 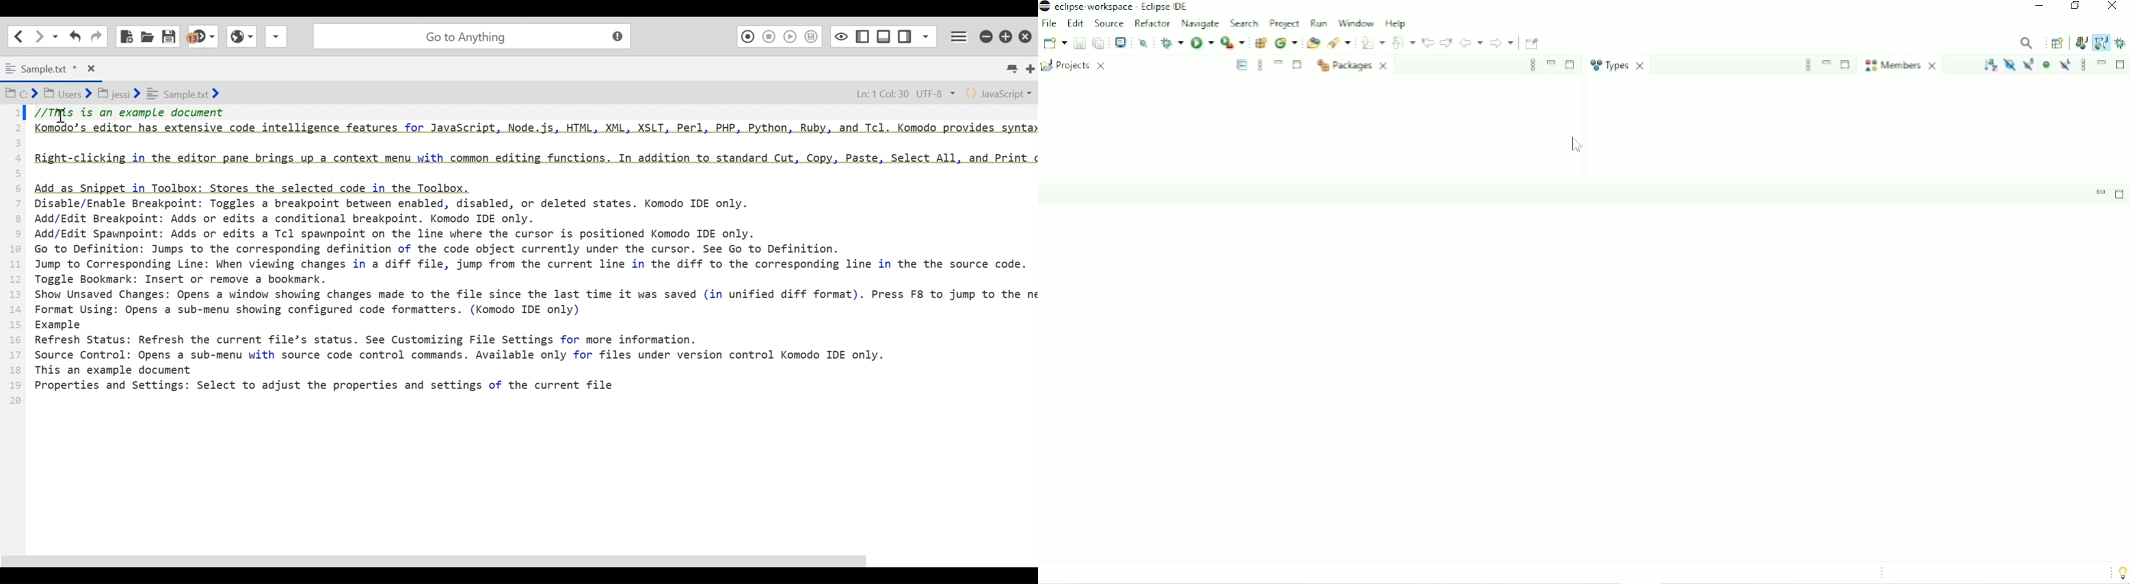 I want to click on Save, so click(x=1078, y=43).